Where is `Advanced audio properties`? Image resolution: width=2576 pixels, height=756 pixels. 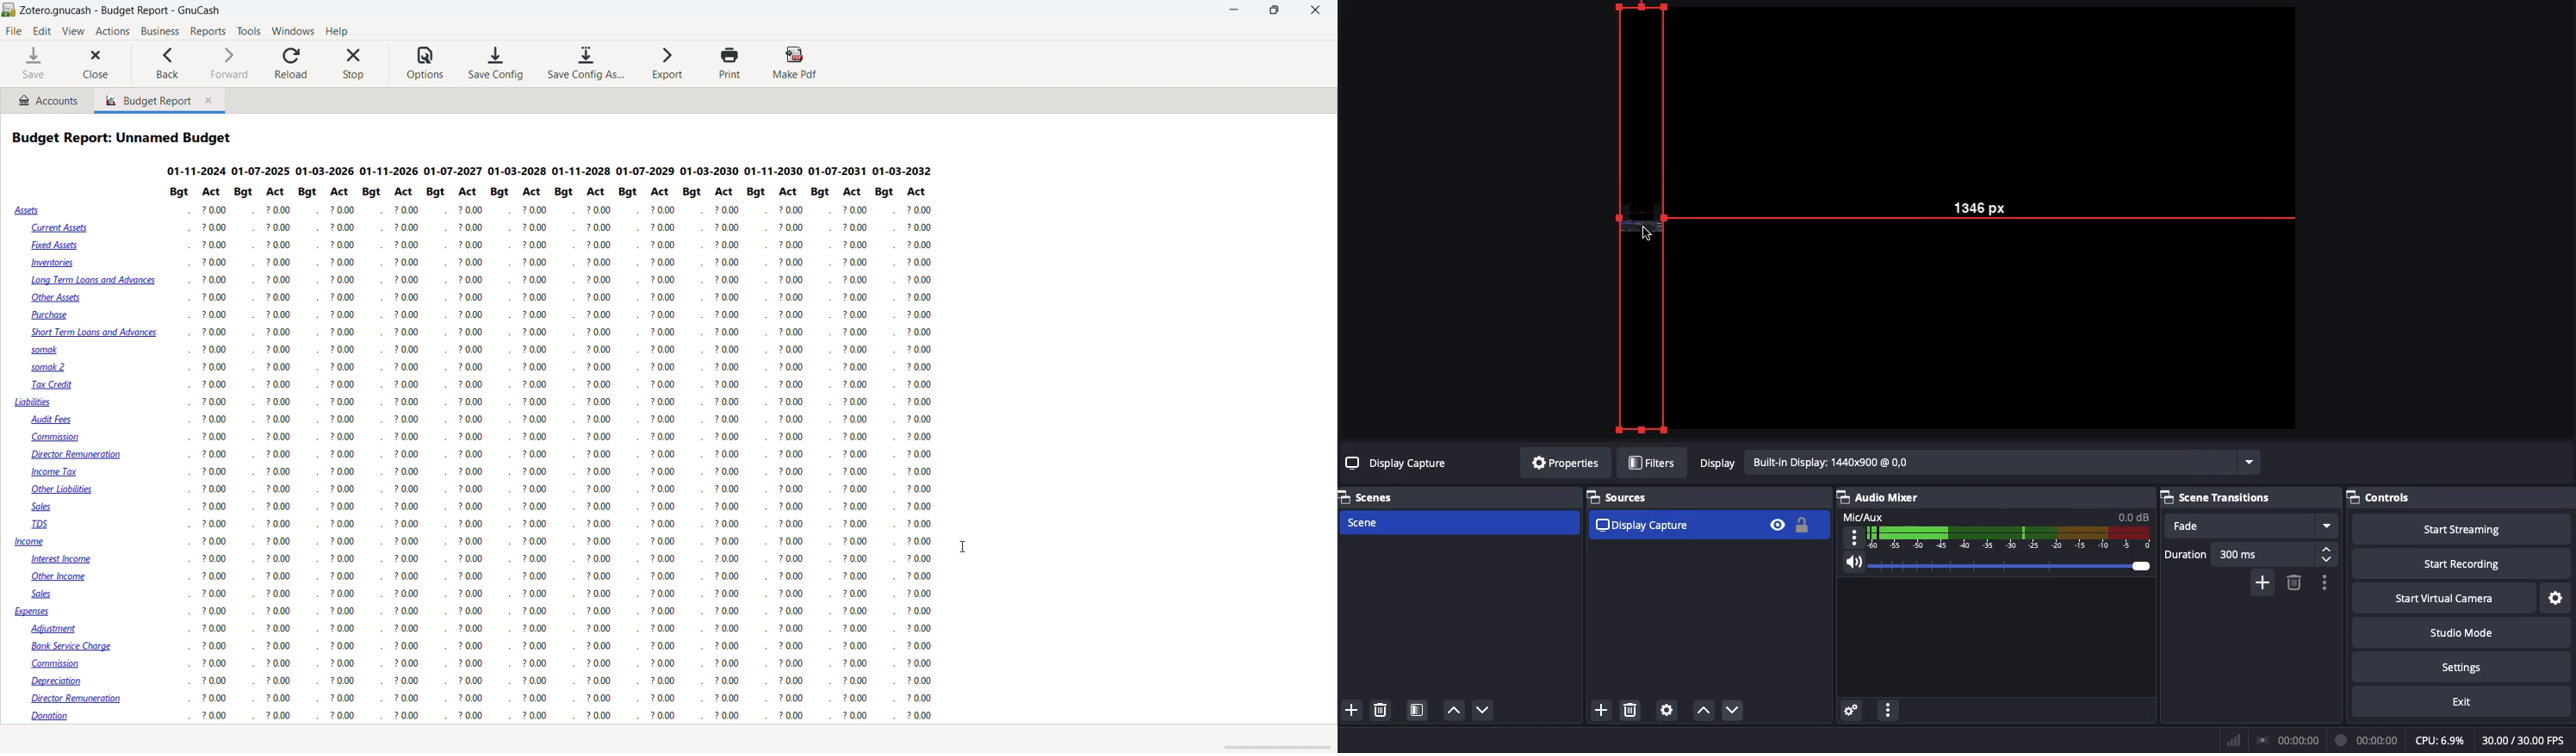
Advanced audio properties is located at coordinates (1851, 712).